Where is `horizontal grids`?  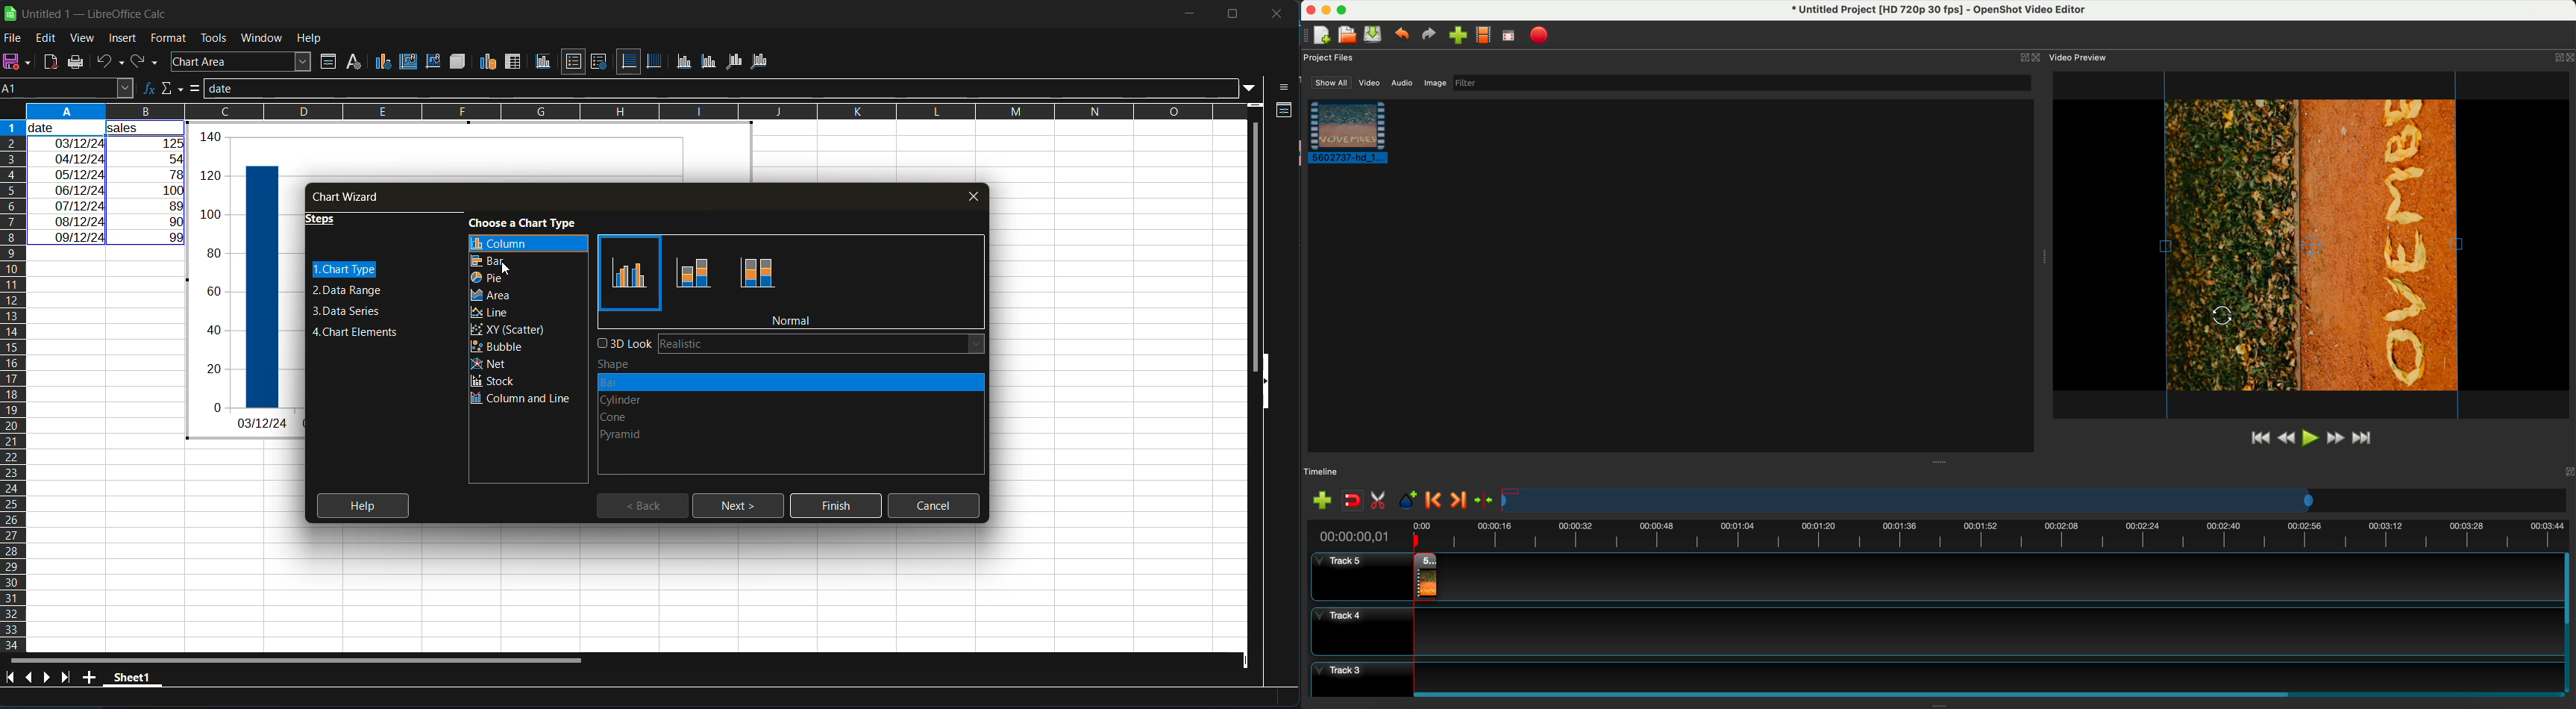
horizontal grids is located at coordinates (629, 61).